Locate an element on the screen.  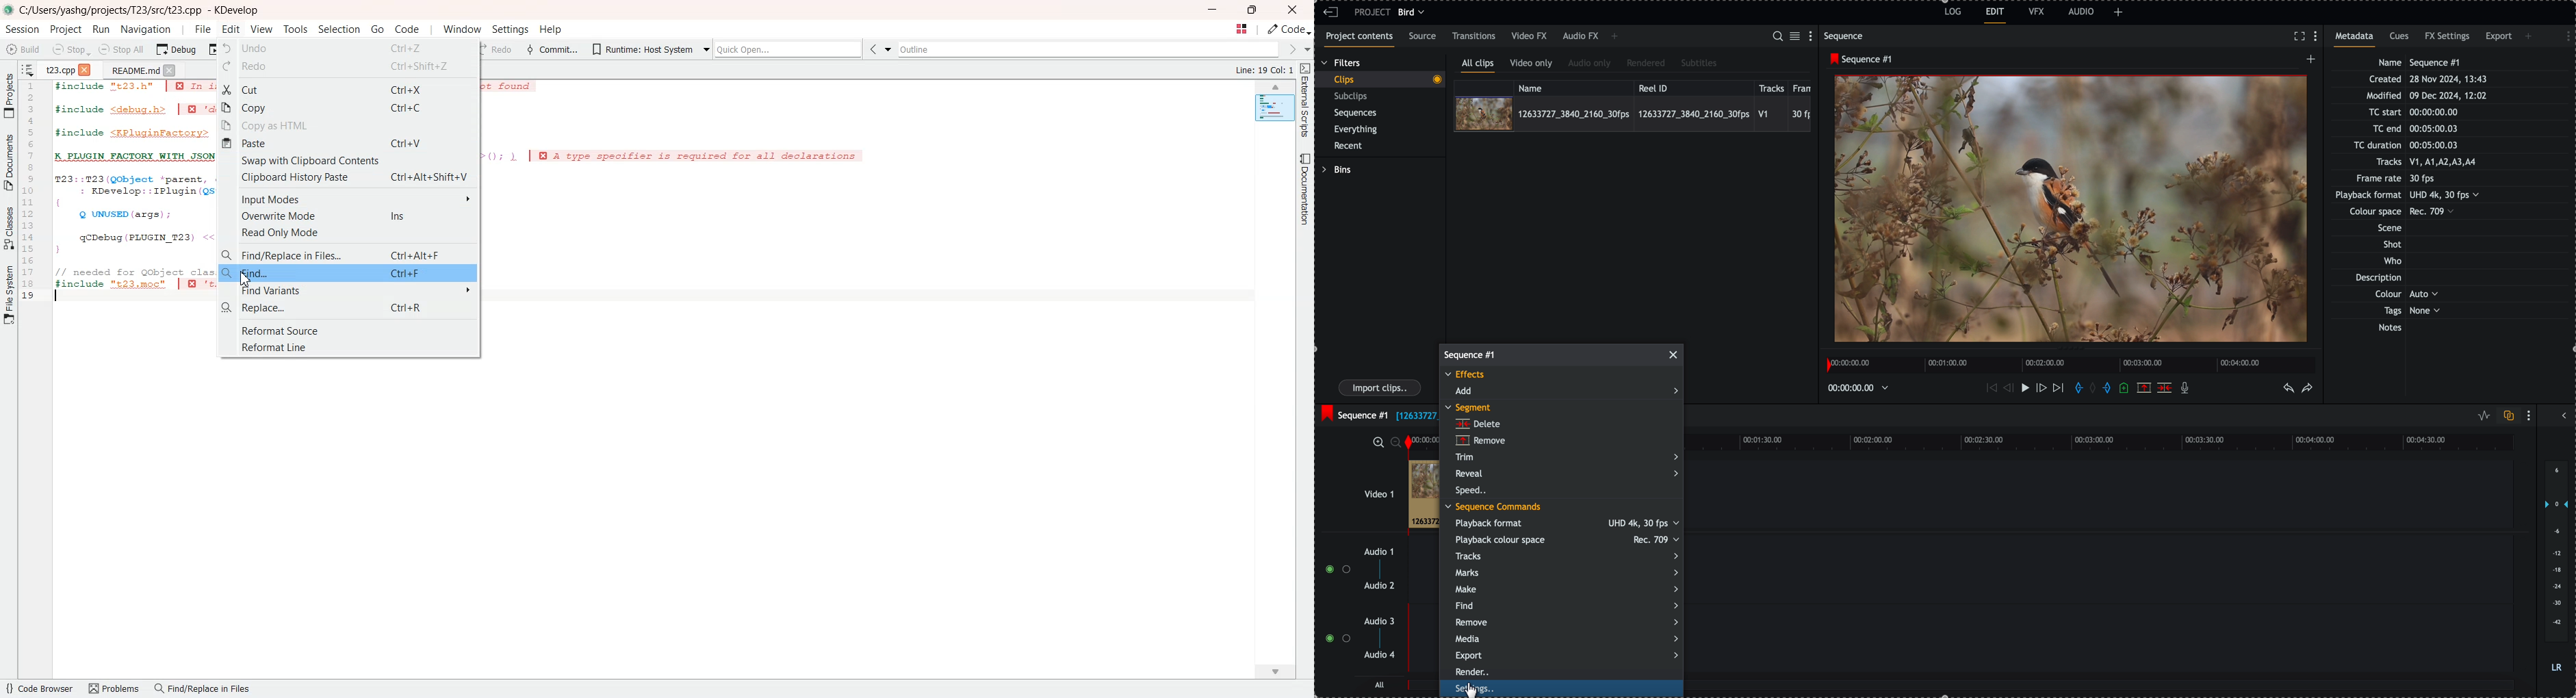
Reformat Source is located at coordinates (348, 330).